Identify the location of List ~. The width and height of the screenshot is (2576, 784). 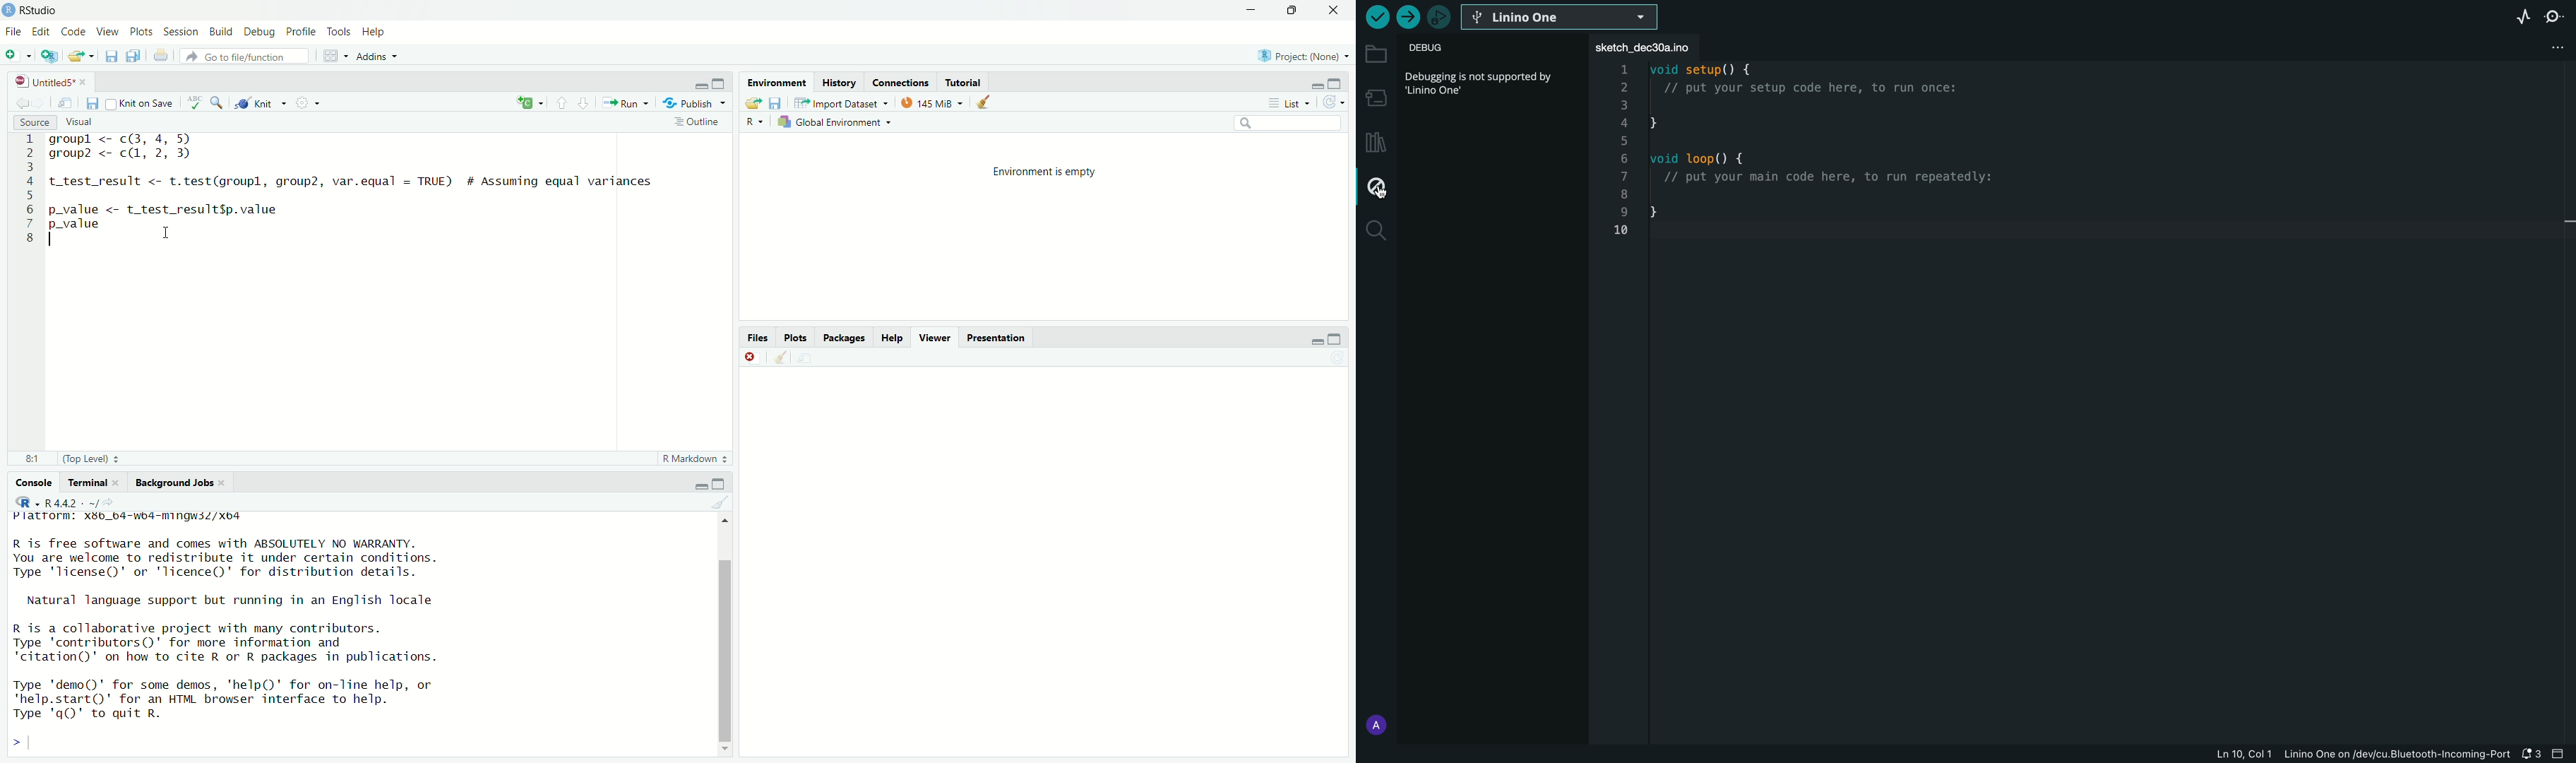
(1286, 102).